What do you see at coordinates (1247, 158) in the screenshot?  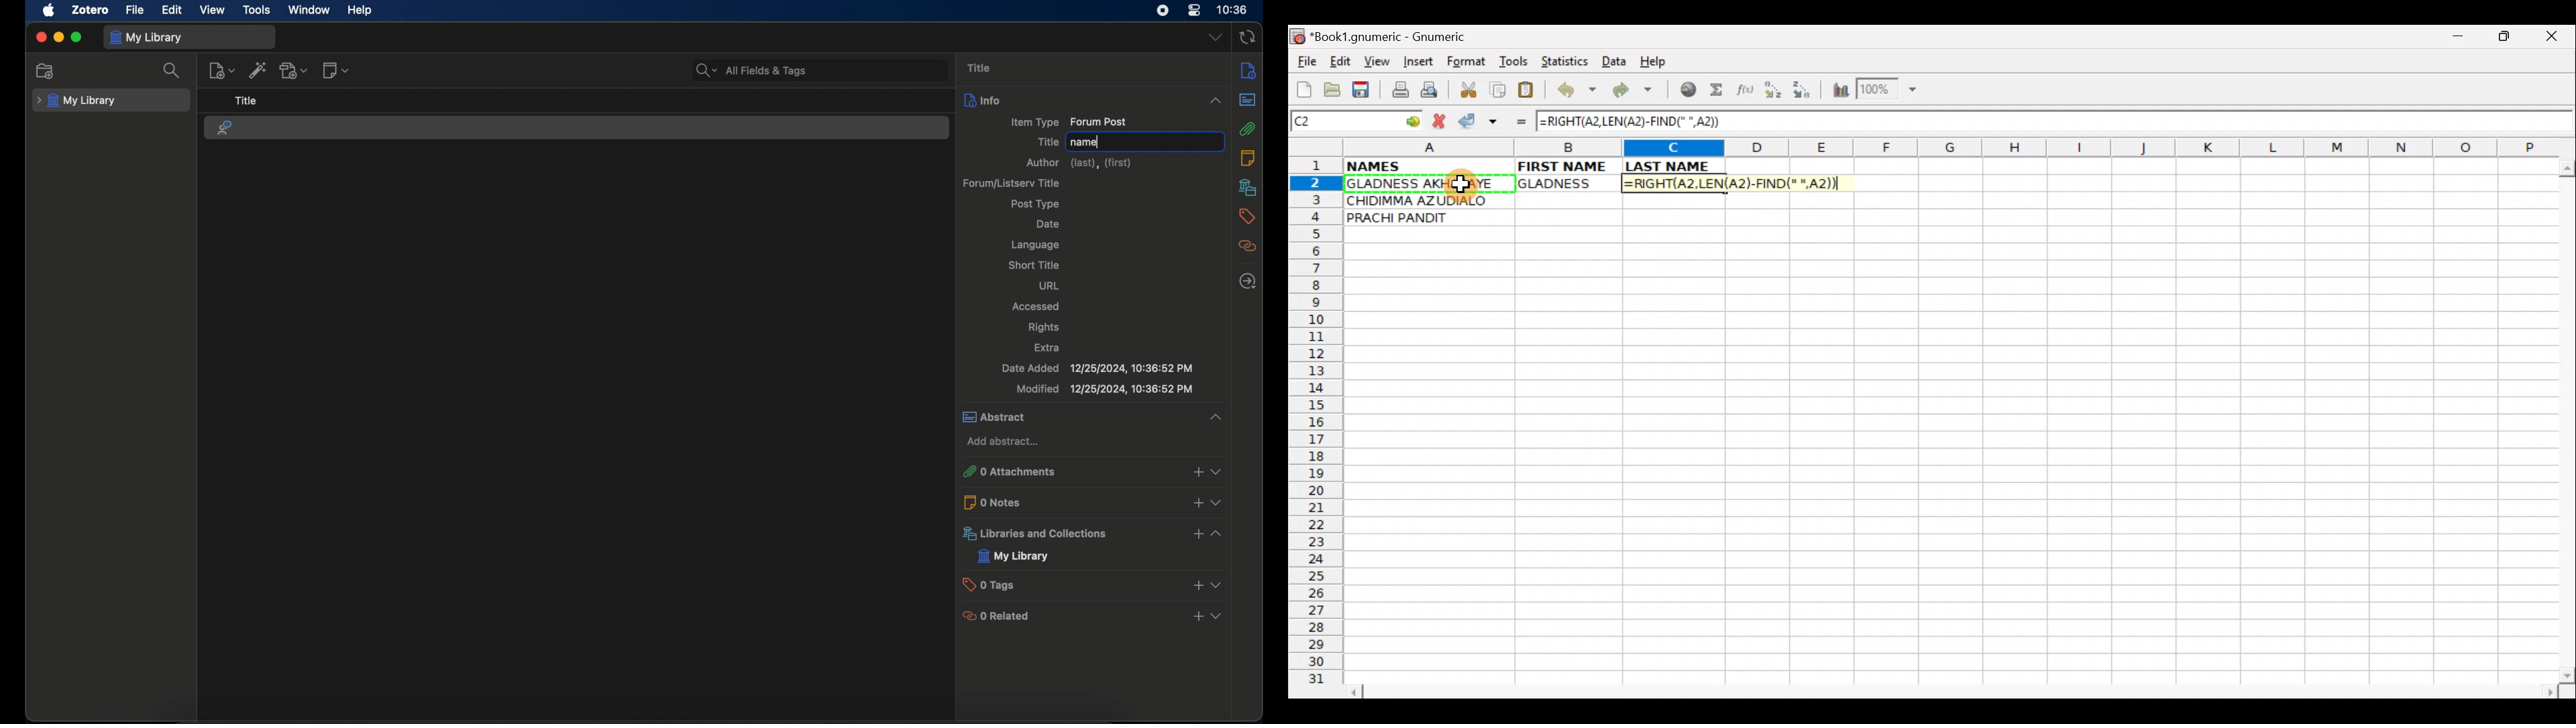 I see `notes` at bounding box center [1247, 158].